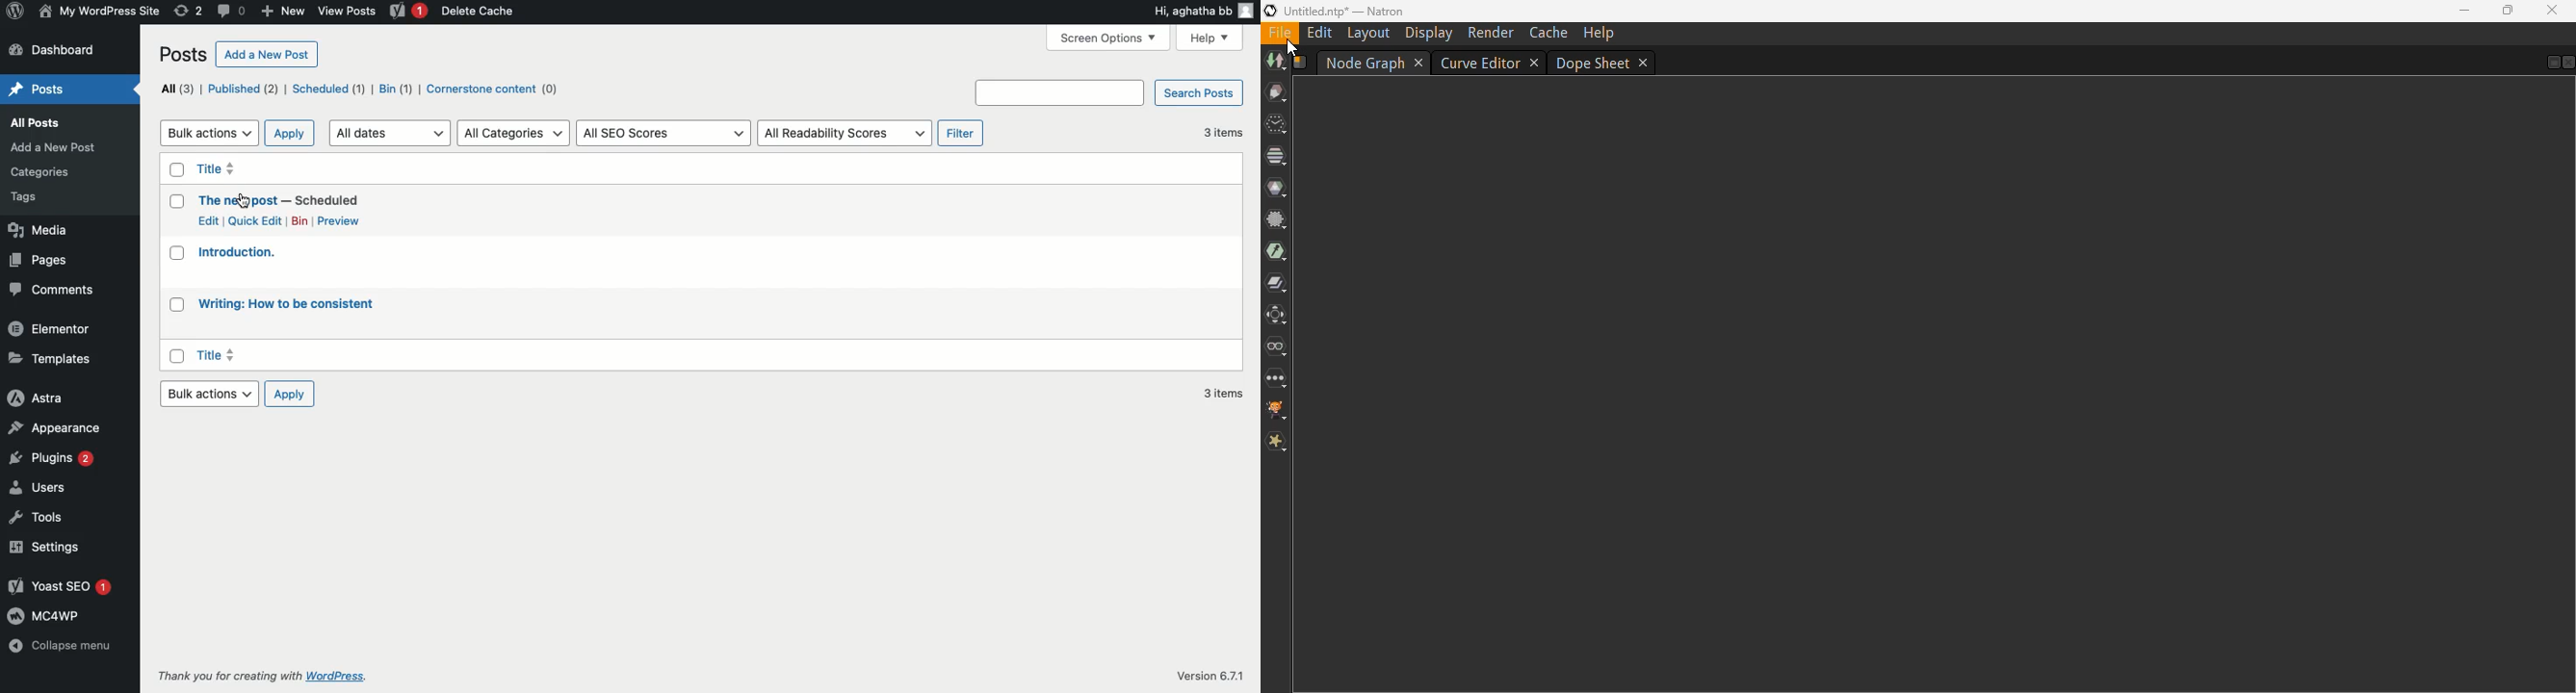 The image size is (2576, 700). What do you see at coordinates (1213, 38) in the screenshot?
I see `Help` at bounding box center [1213, 38].